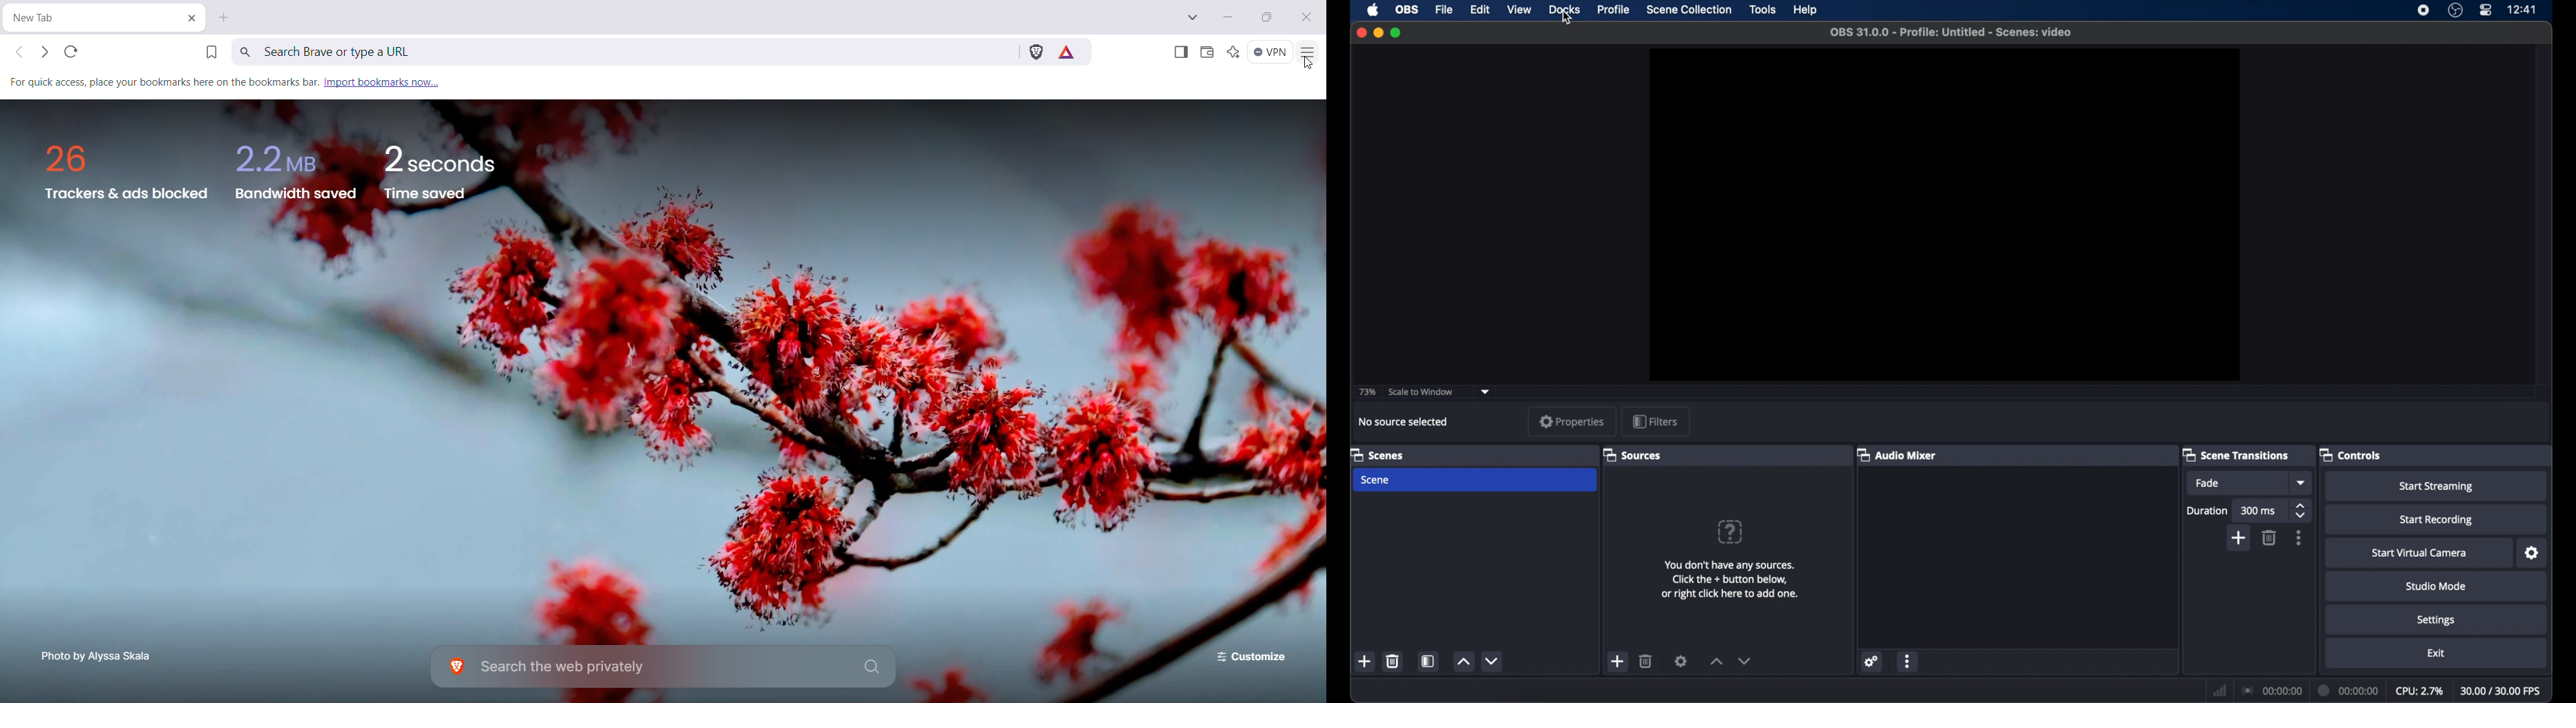  What do you see at coordinates (1408, 8) in the screenshot?
I see `obs` at bounding box center [1408, 8].